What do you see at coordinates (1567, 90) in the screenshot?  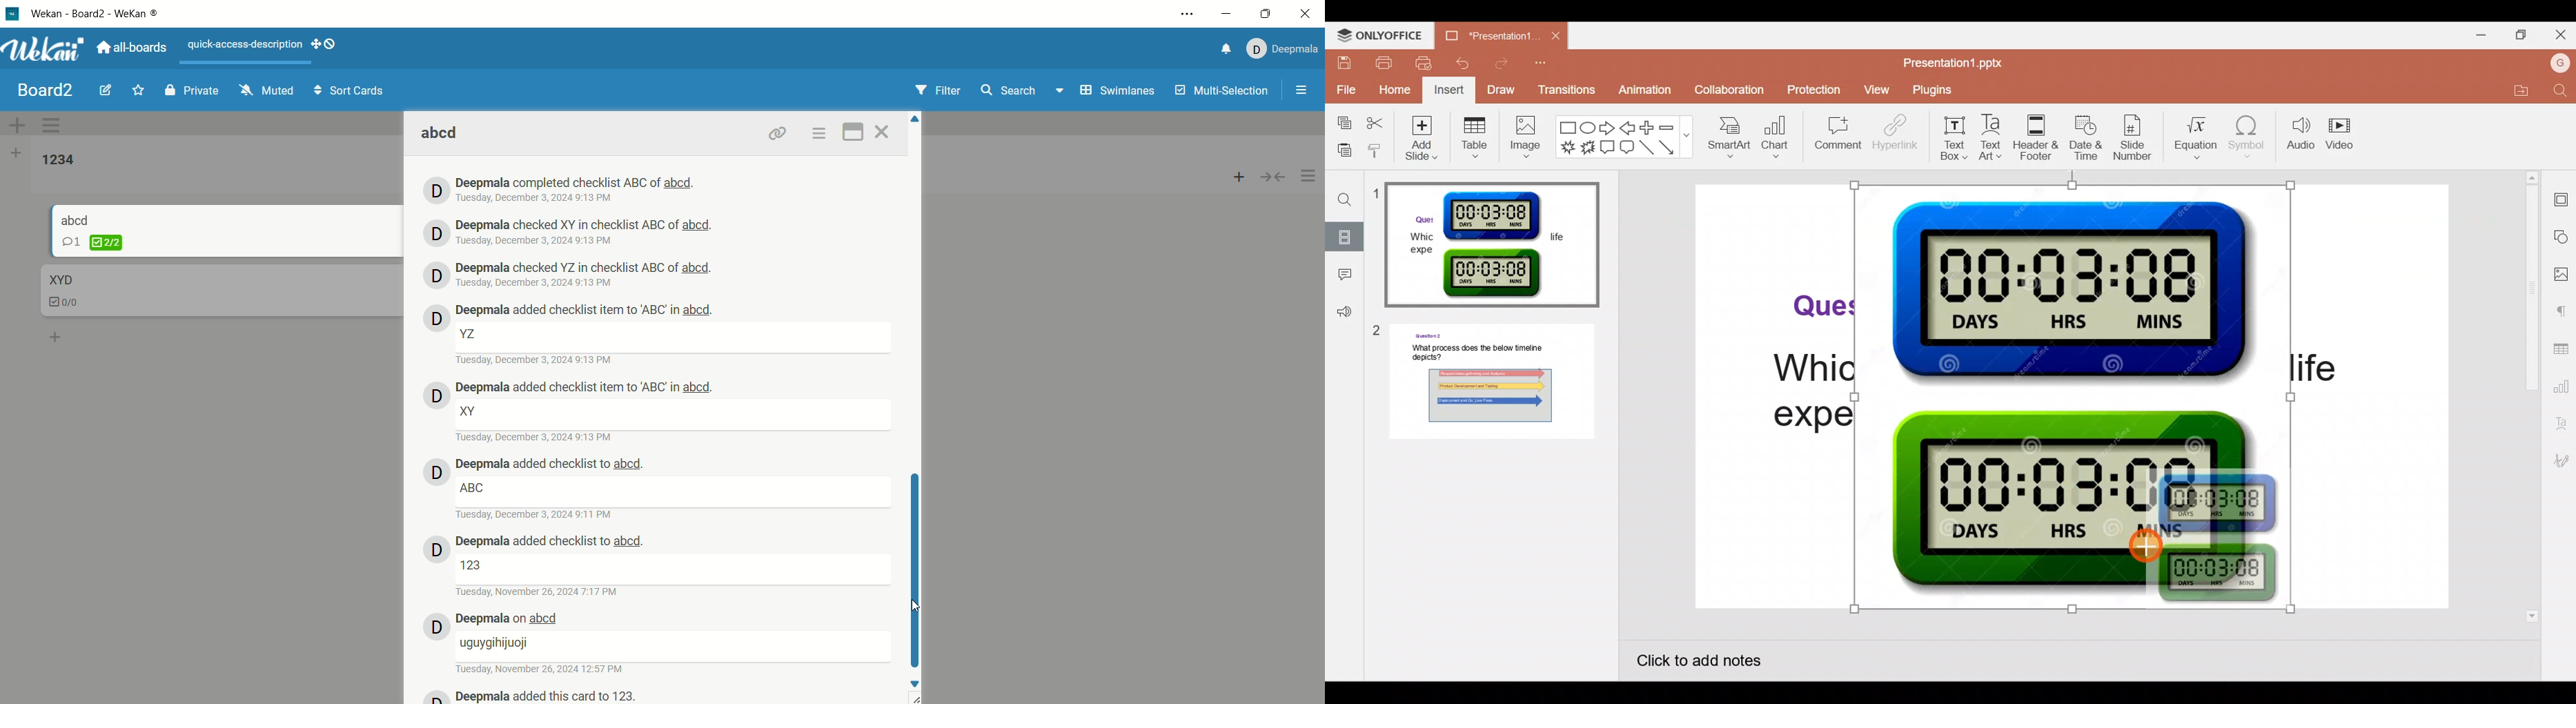 I see `Transitions` at bounding box center [1567, 90].